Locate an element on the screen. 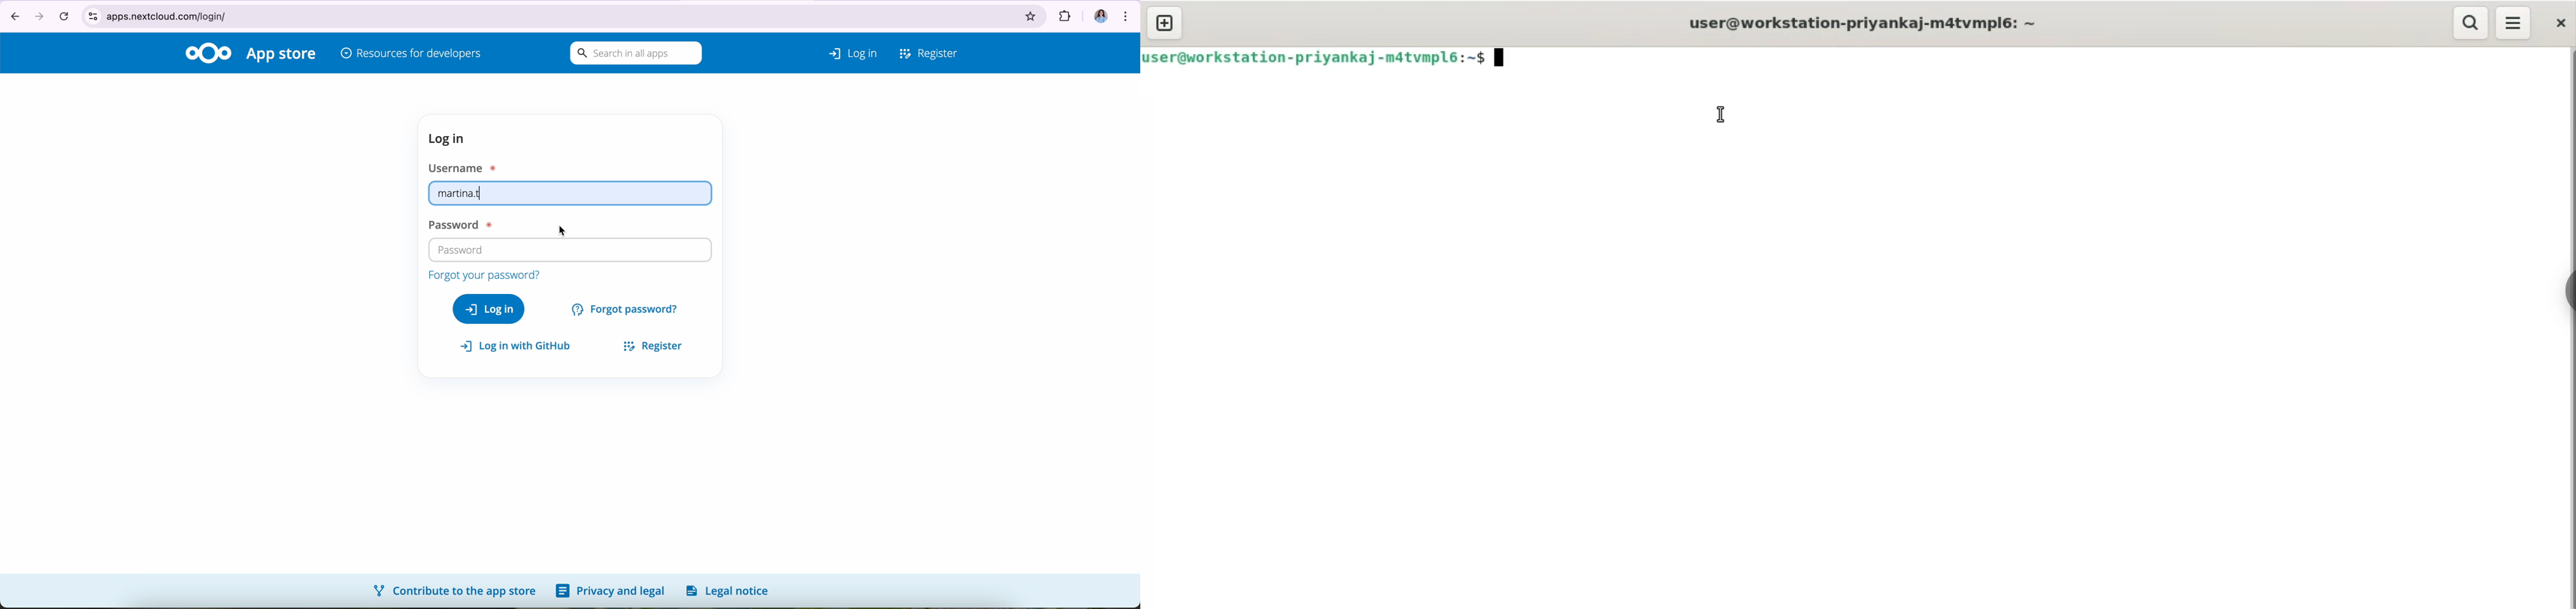 This screenshot has height=616, width=2576. more is located at coordinates (1127, 14).